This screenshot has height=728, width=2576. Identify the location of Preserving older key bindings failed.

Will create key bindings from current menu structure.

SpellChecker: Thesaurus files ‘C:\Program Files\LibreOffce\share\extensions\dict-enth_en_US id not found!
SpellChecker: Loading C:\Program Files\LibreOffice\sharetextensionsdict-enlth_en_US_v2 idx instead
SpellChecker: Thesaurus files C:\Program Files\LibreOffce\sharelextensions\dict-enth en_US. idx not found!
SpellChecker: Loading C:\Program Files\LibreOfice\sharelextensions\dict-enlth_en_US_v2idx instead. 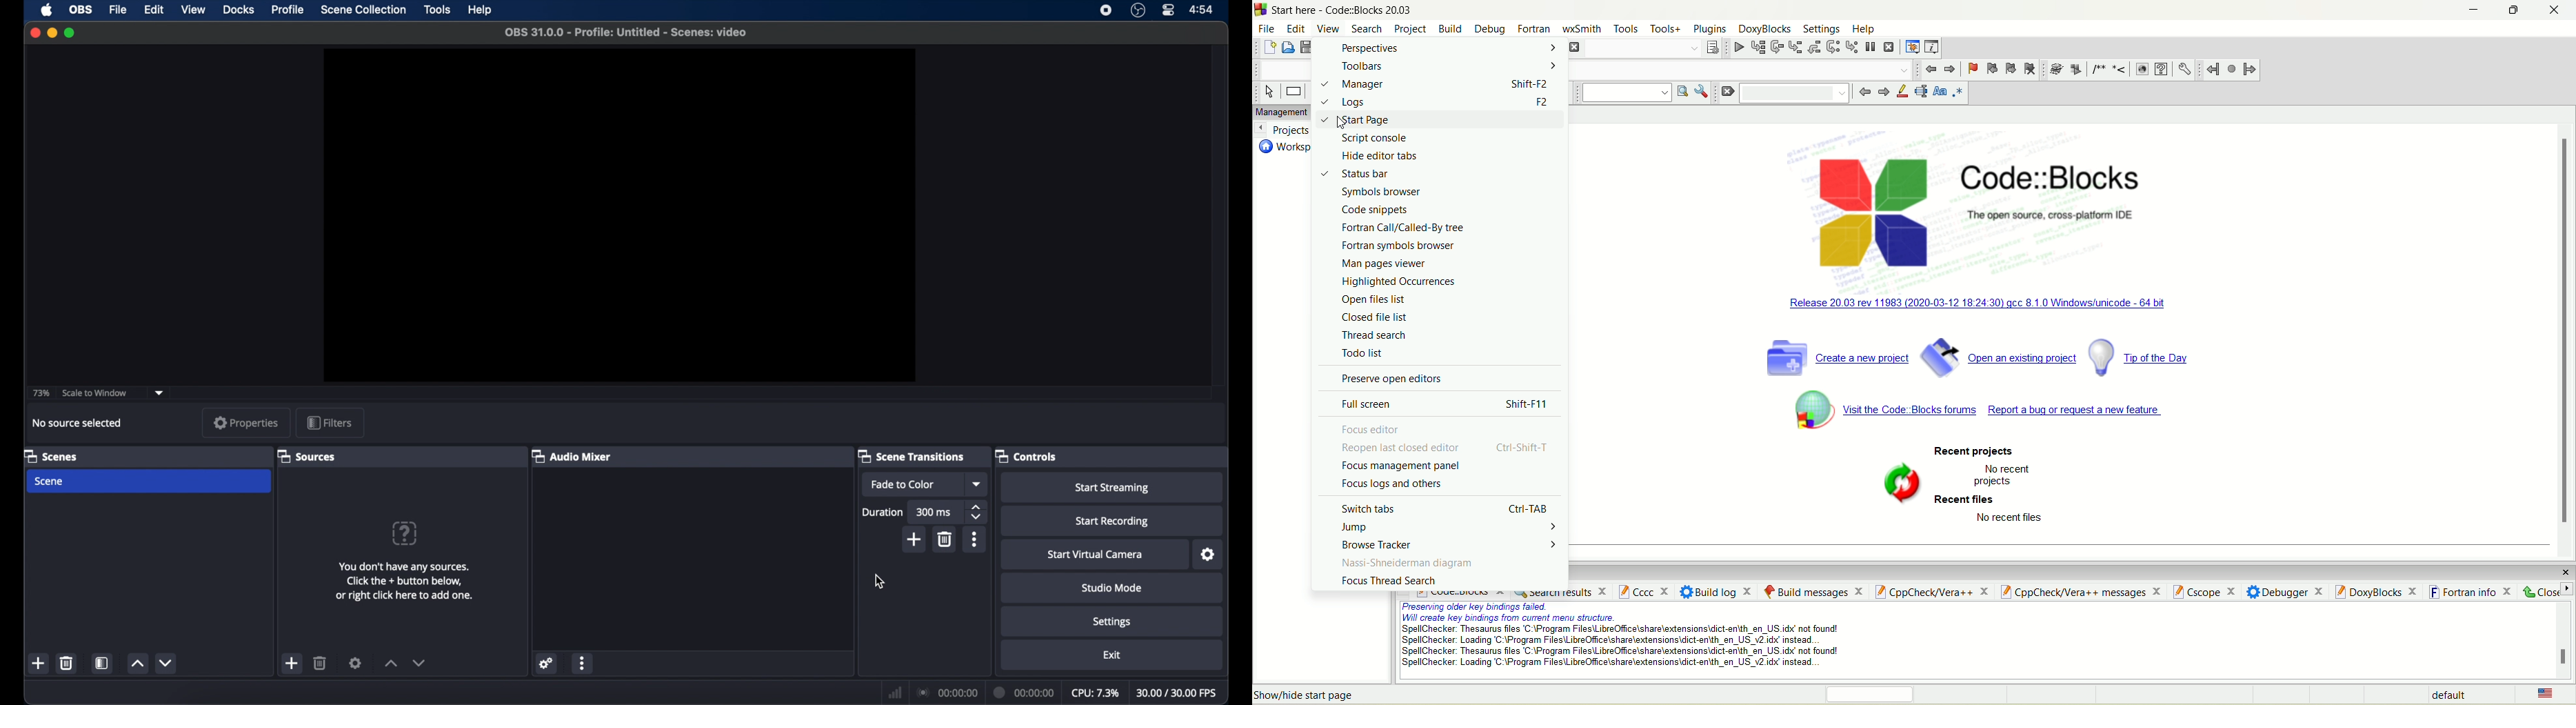
(1613, 639).